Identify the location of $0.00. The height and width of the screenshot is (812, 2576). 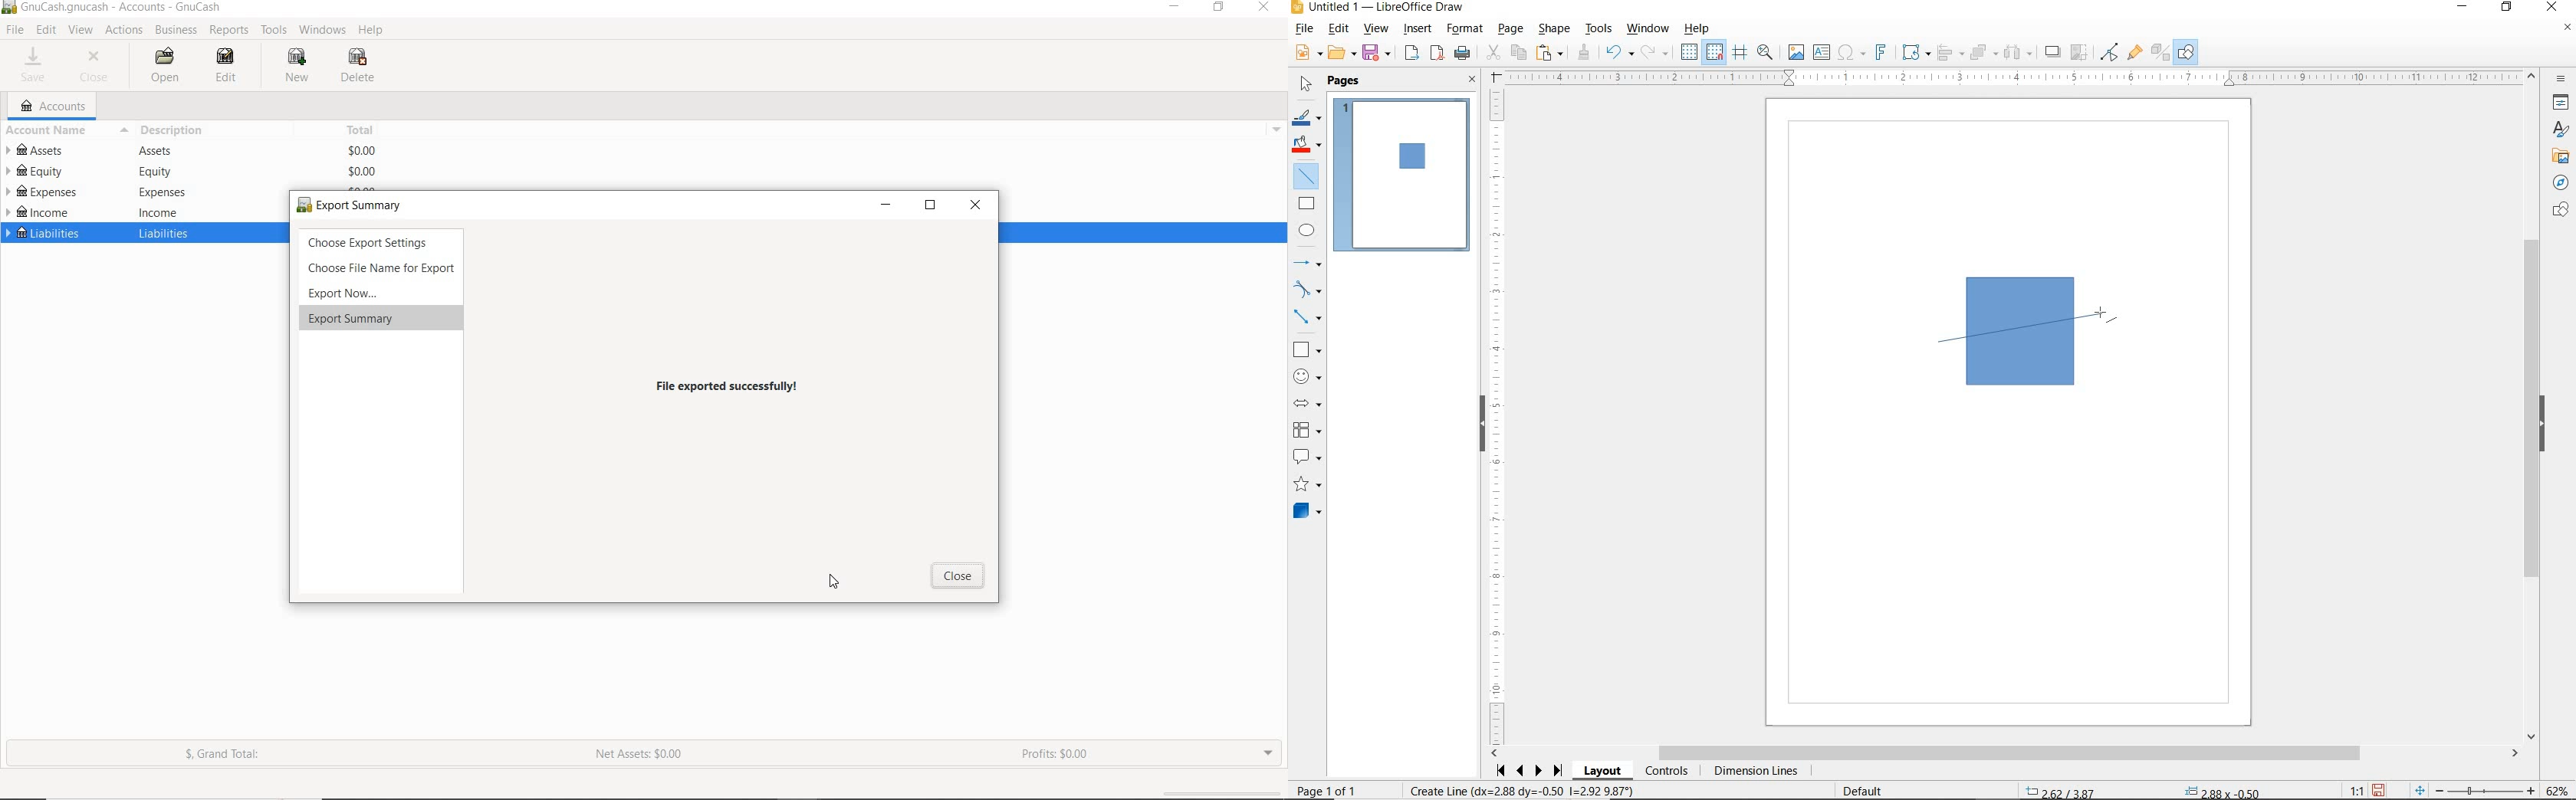
(363, 172).